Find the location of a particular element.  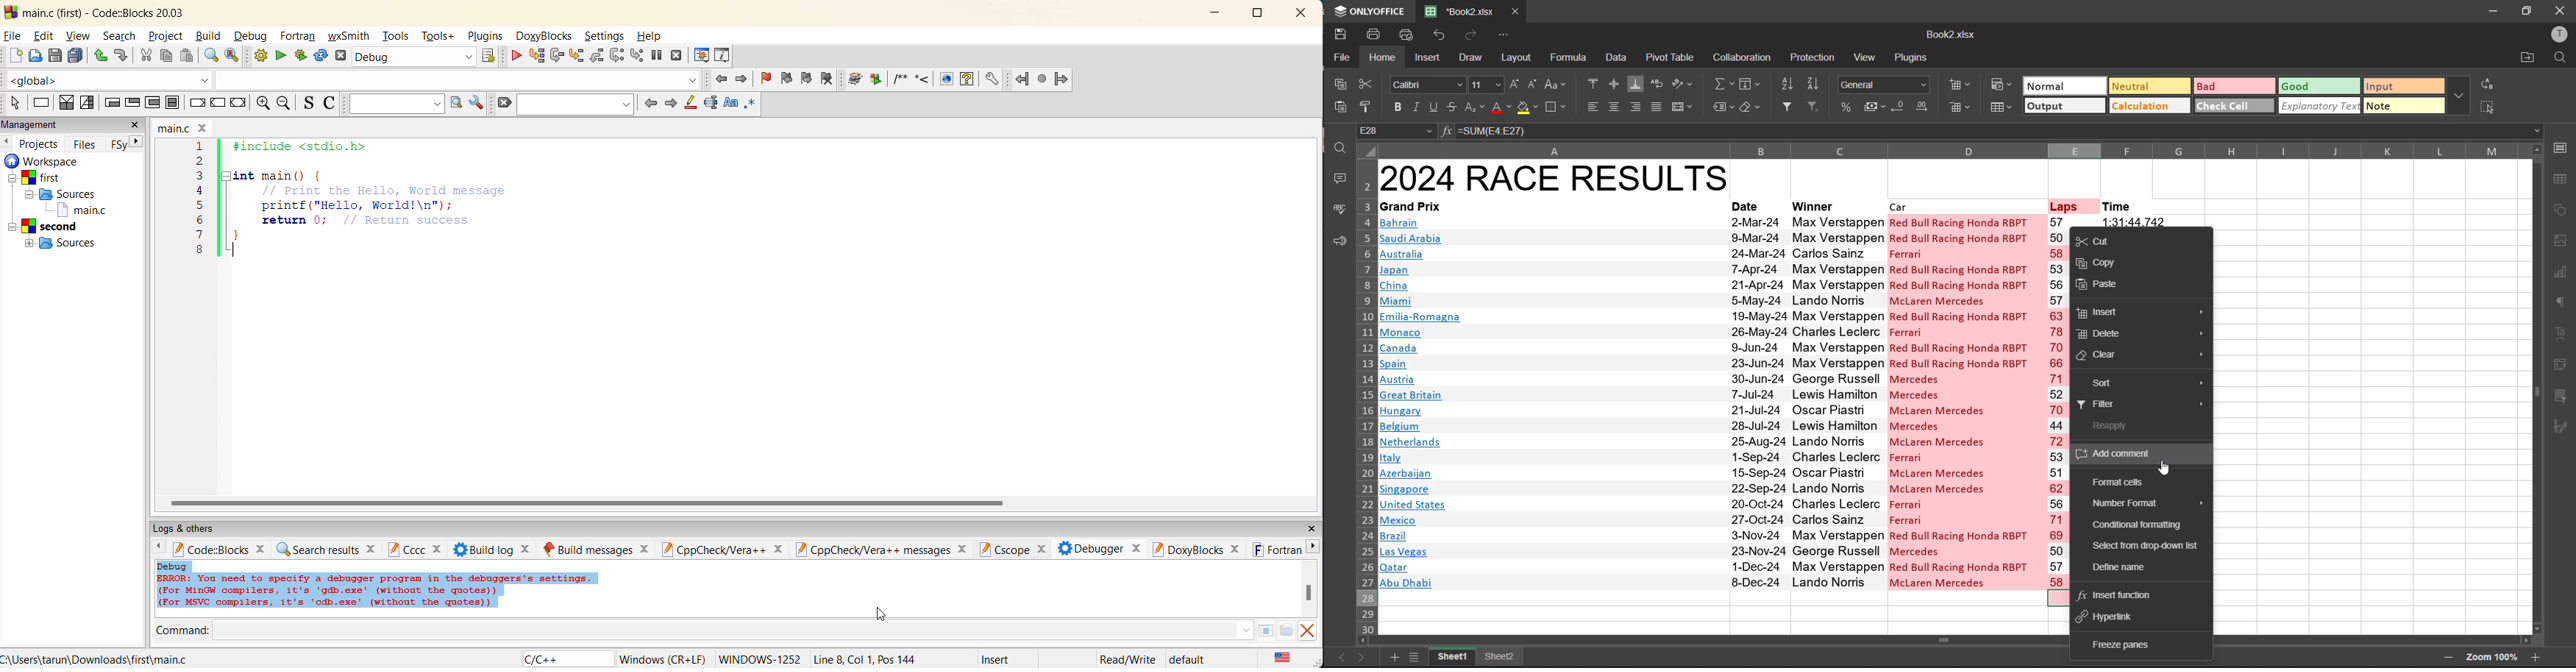

maximize is located at coordinates (1257, 13).